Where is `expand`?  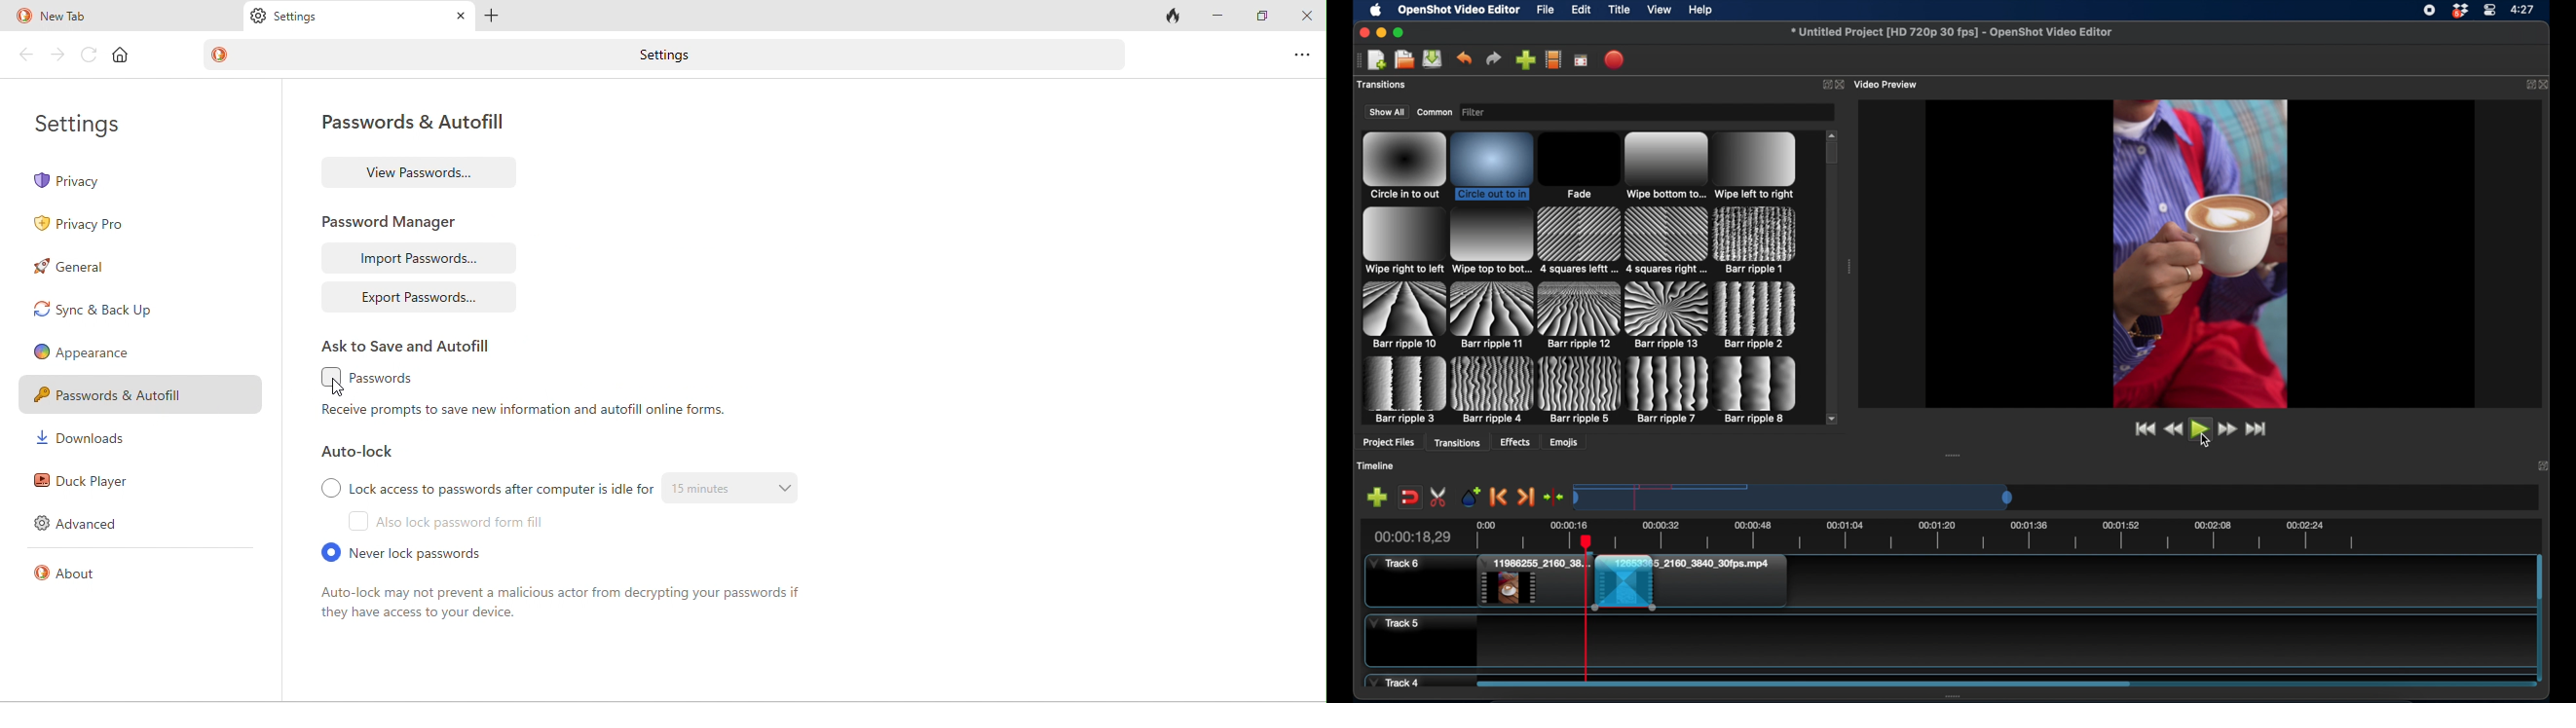
expand is located at coordinates (2528, 84).